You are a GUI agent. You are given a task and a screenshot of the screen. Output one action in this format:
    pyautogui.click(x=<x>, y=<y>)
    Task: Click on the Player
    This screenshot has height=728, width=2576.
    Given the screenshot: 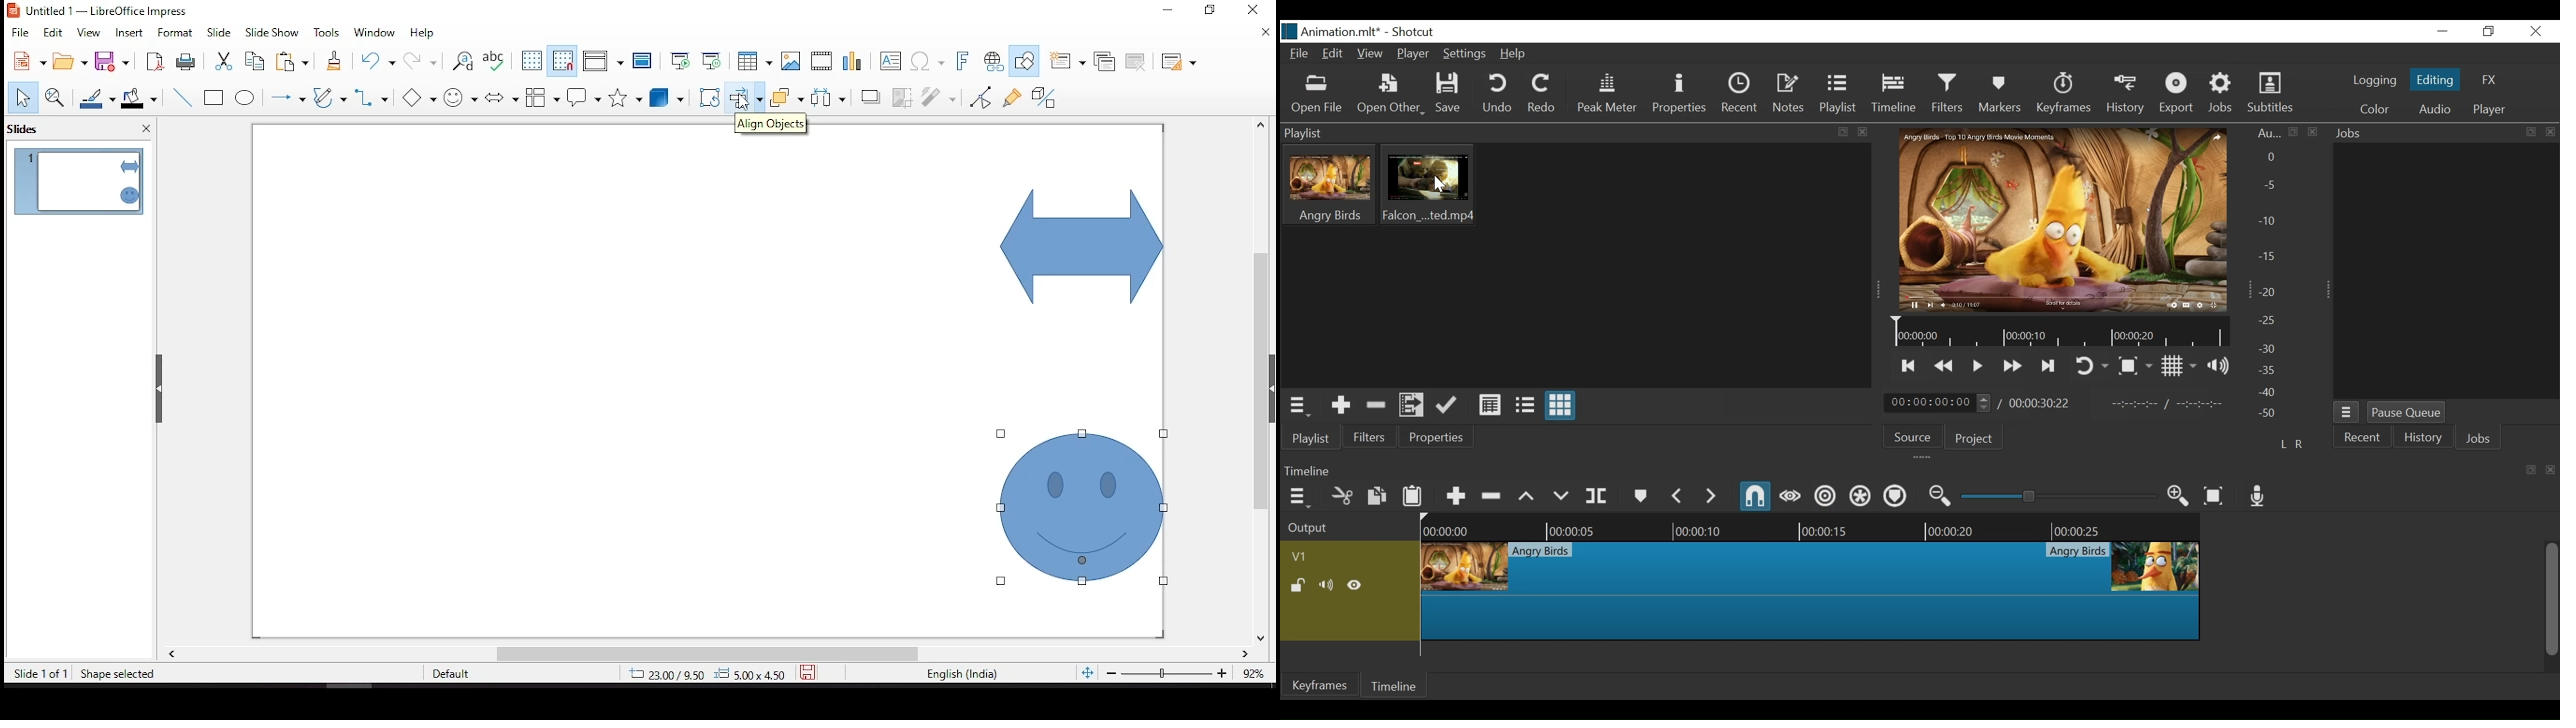 What is the action you would take?
    pyautogui.click(x=1411, y=53)
    